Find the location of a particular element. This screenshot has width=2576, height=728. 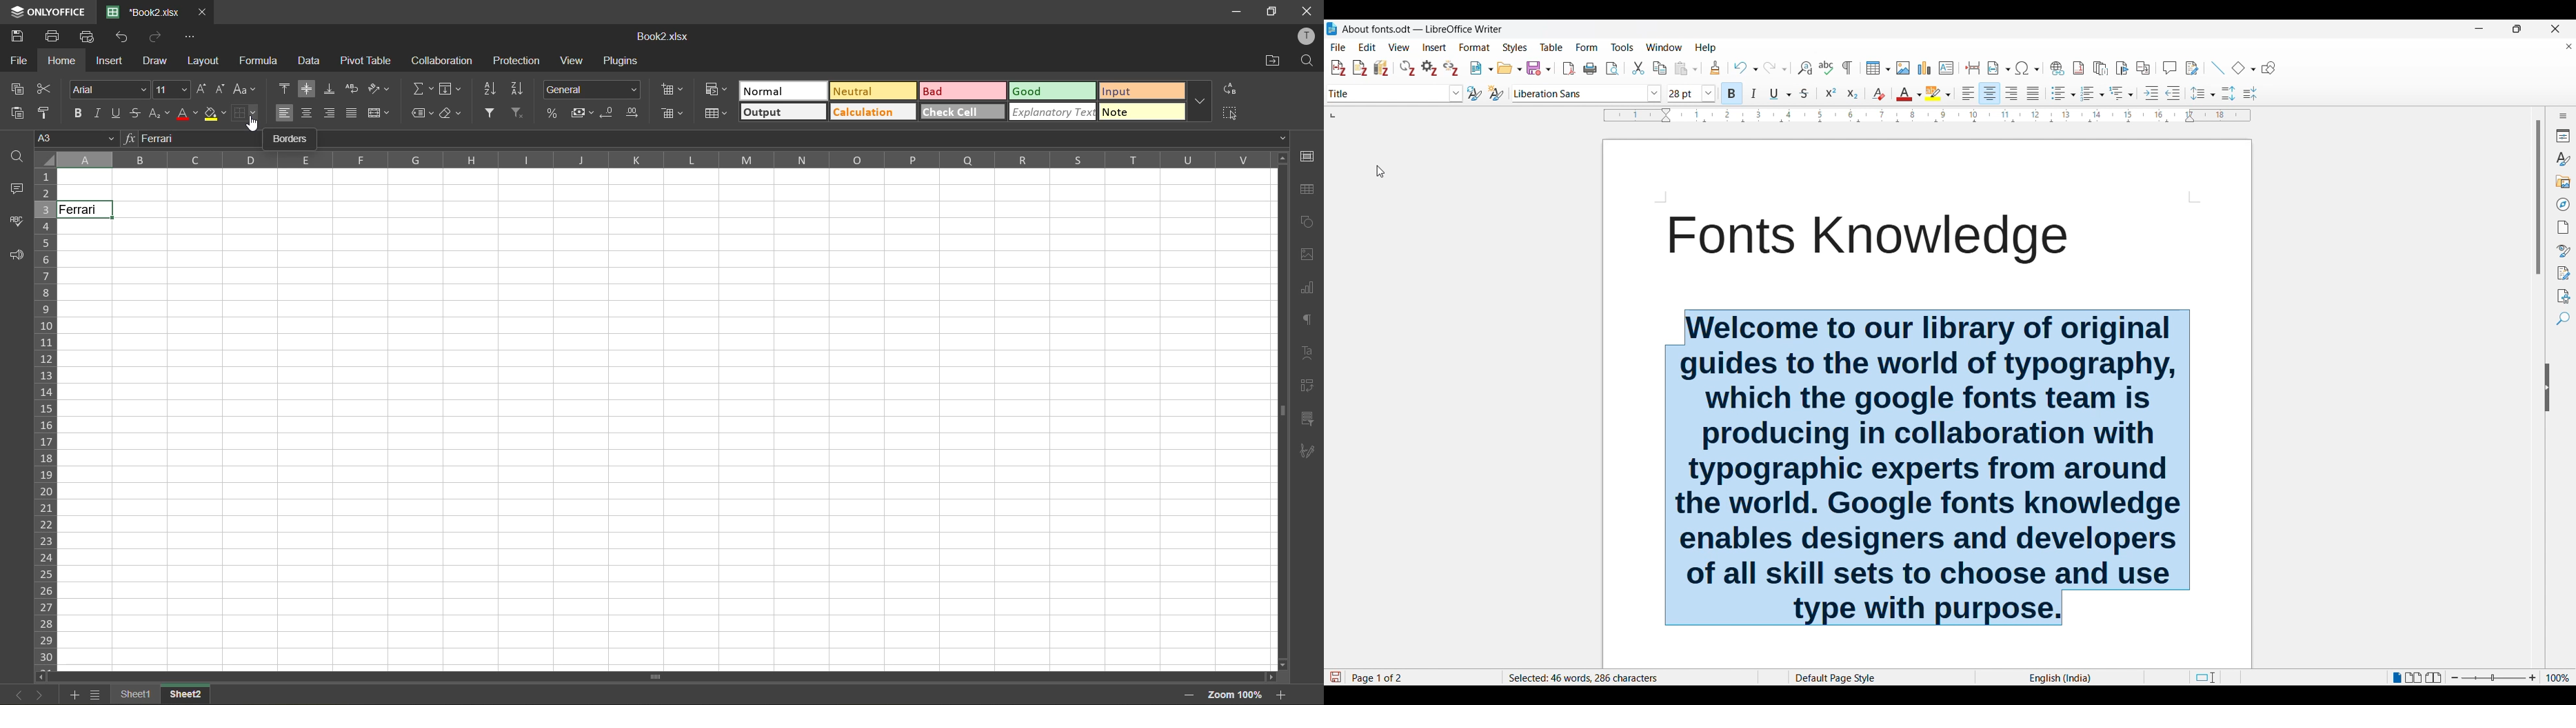

Form menu is located at coordinates (1587, 47).